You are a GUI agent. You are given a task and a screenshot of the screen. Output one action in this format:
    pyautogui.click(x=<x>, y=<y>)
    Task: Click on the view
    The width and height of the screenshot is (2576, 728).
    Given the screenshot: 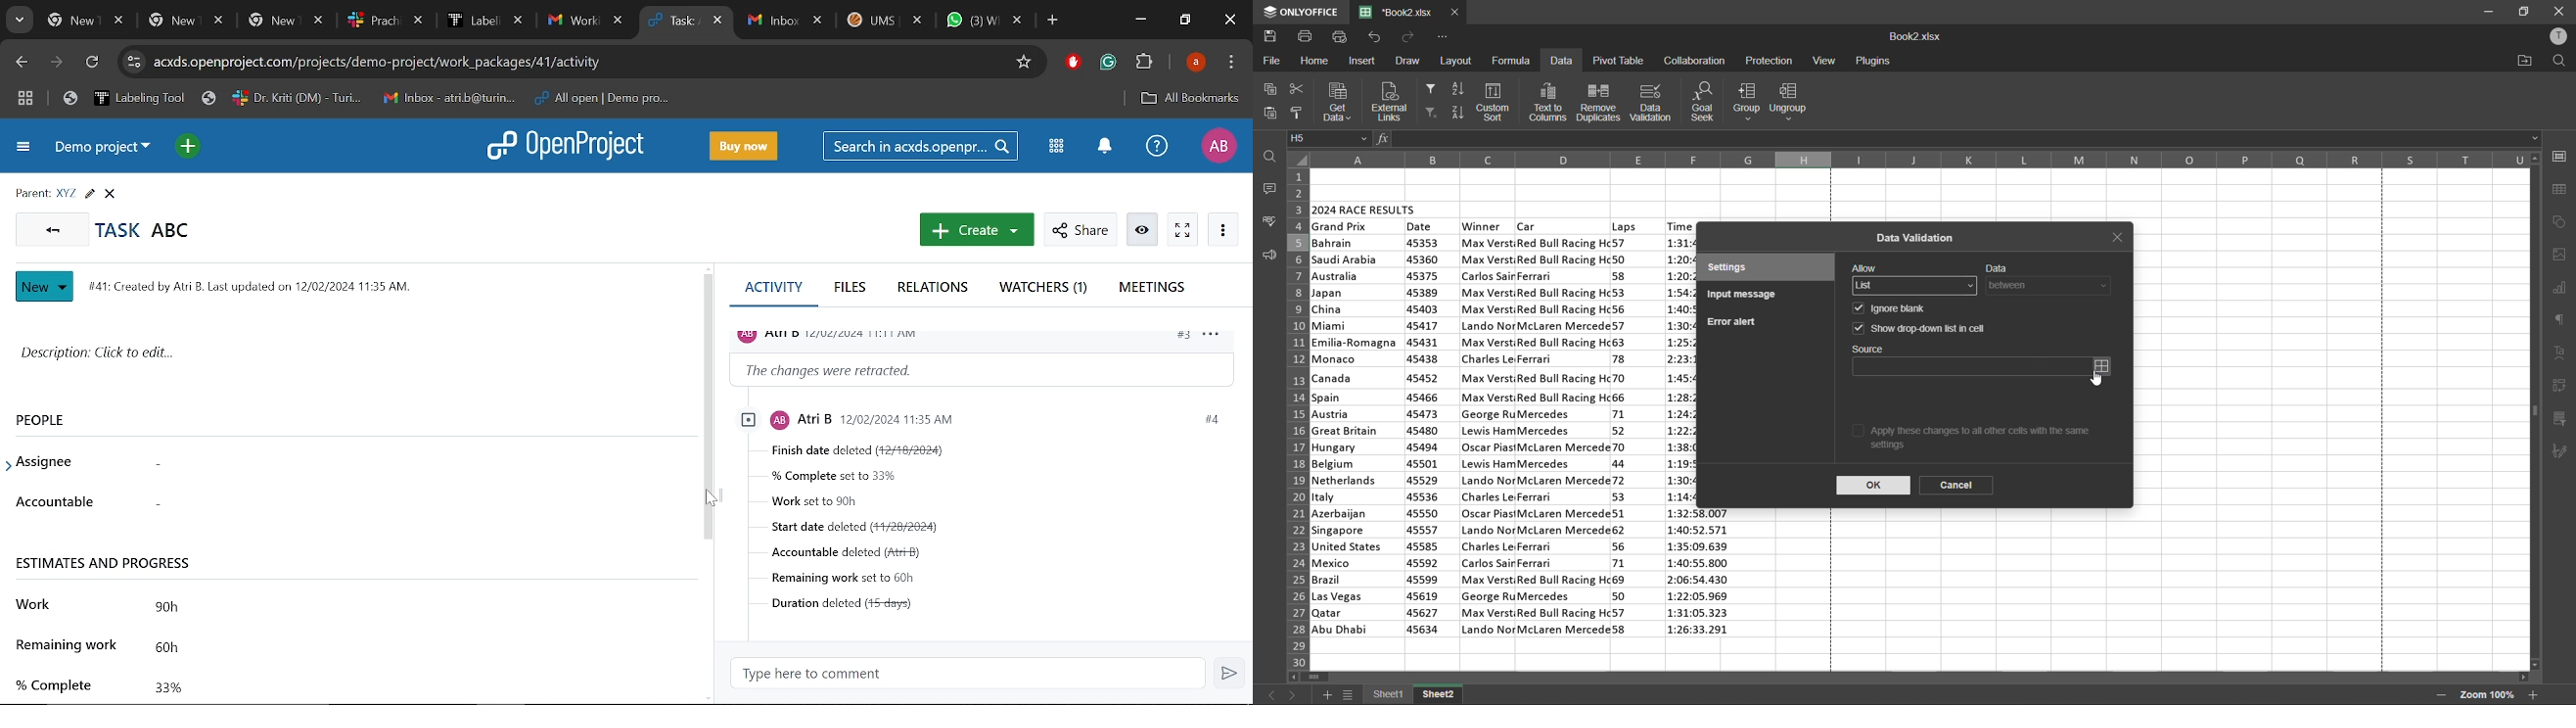 What is the action you would take?
    pyautogui.click(x=1824, y=60)
    